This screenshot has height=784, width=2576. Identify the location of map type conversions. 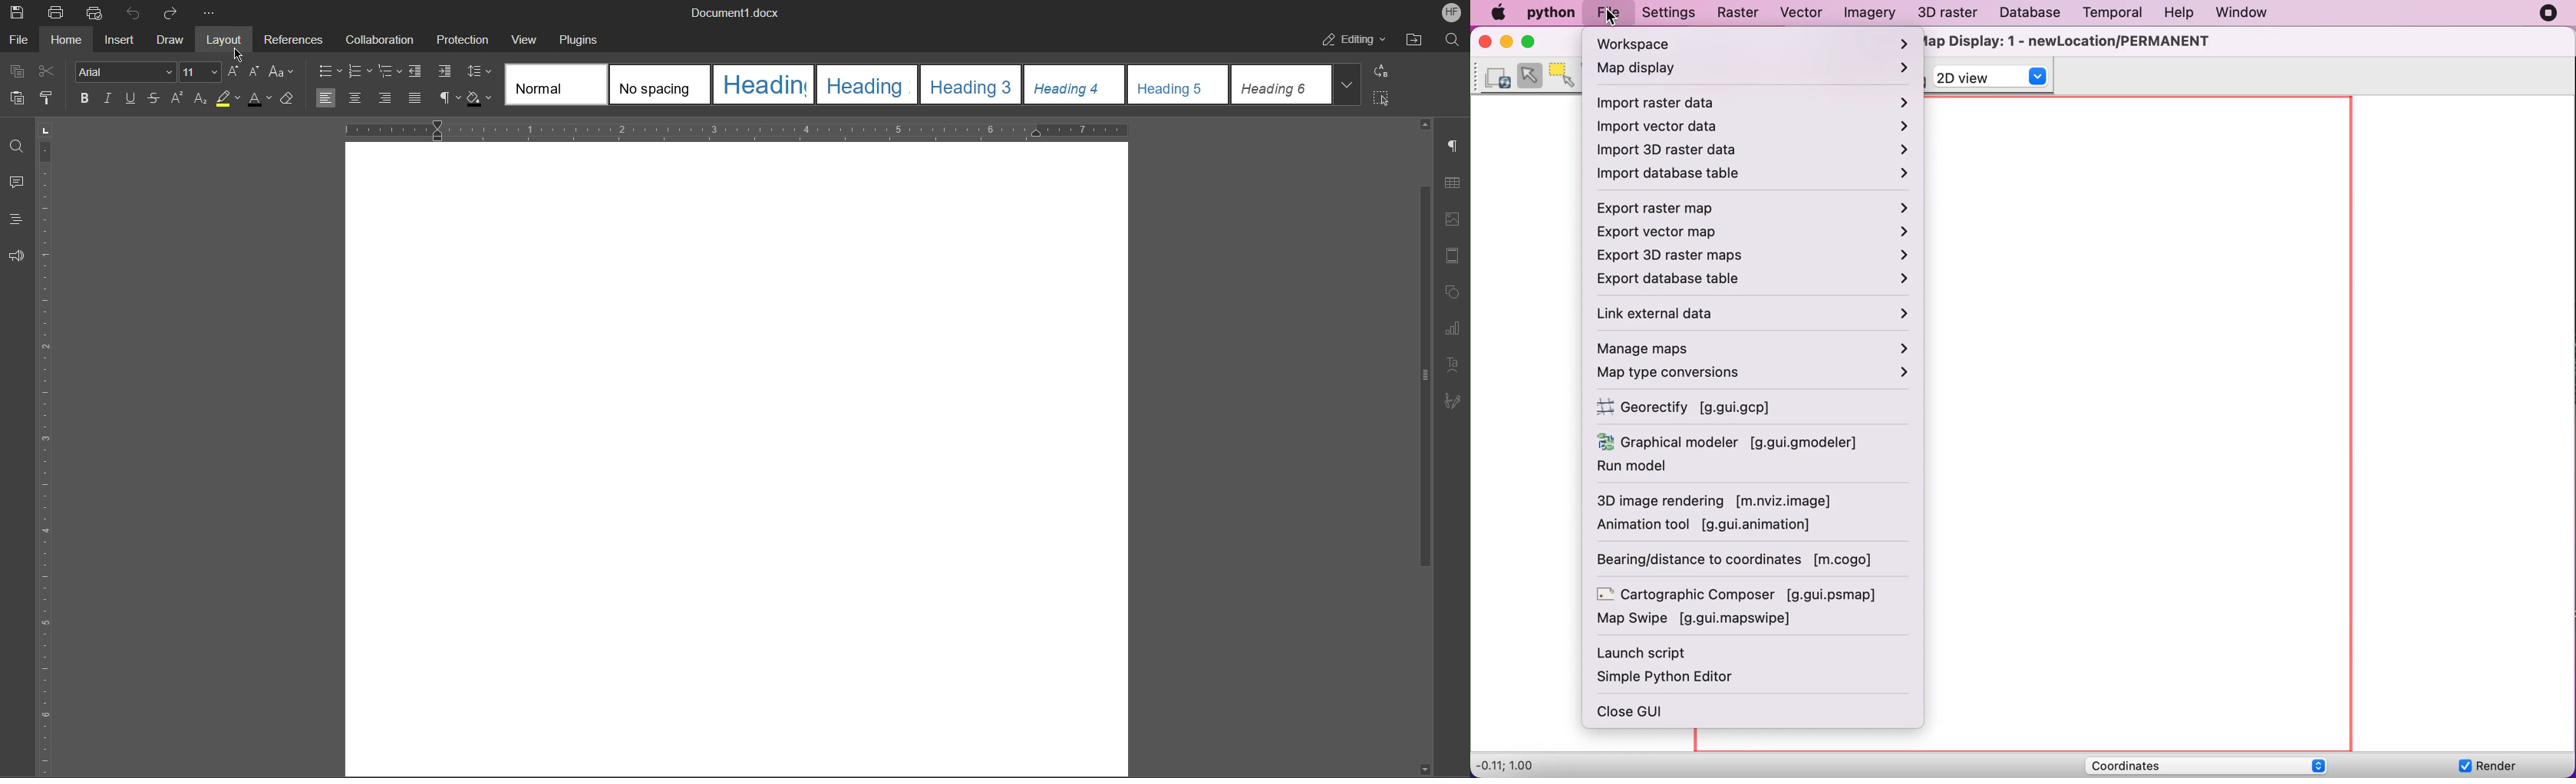
(1755, 375).